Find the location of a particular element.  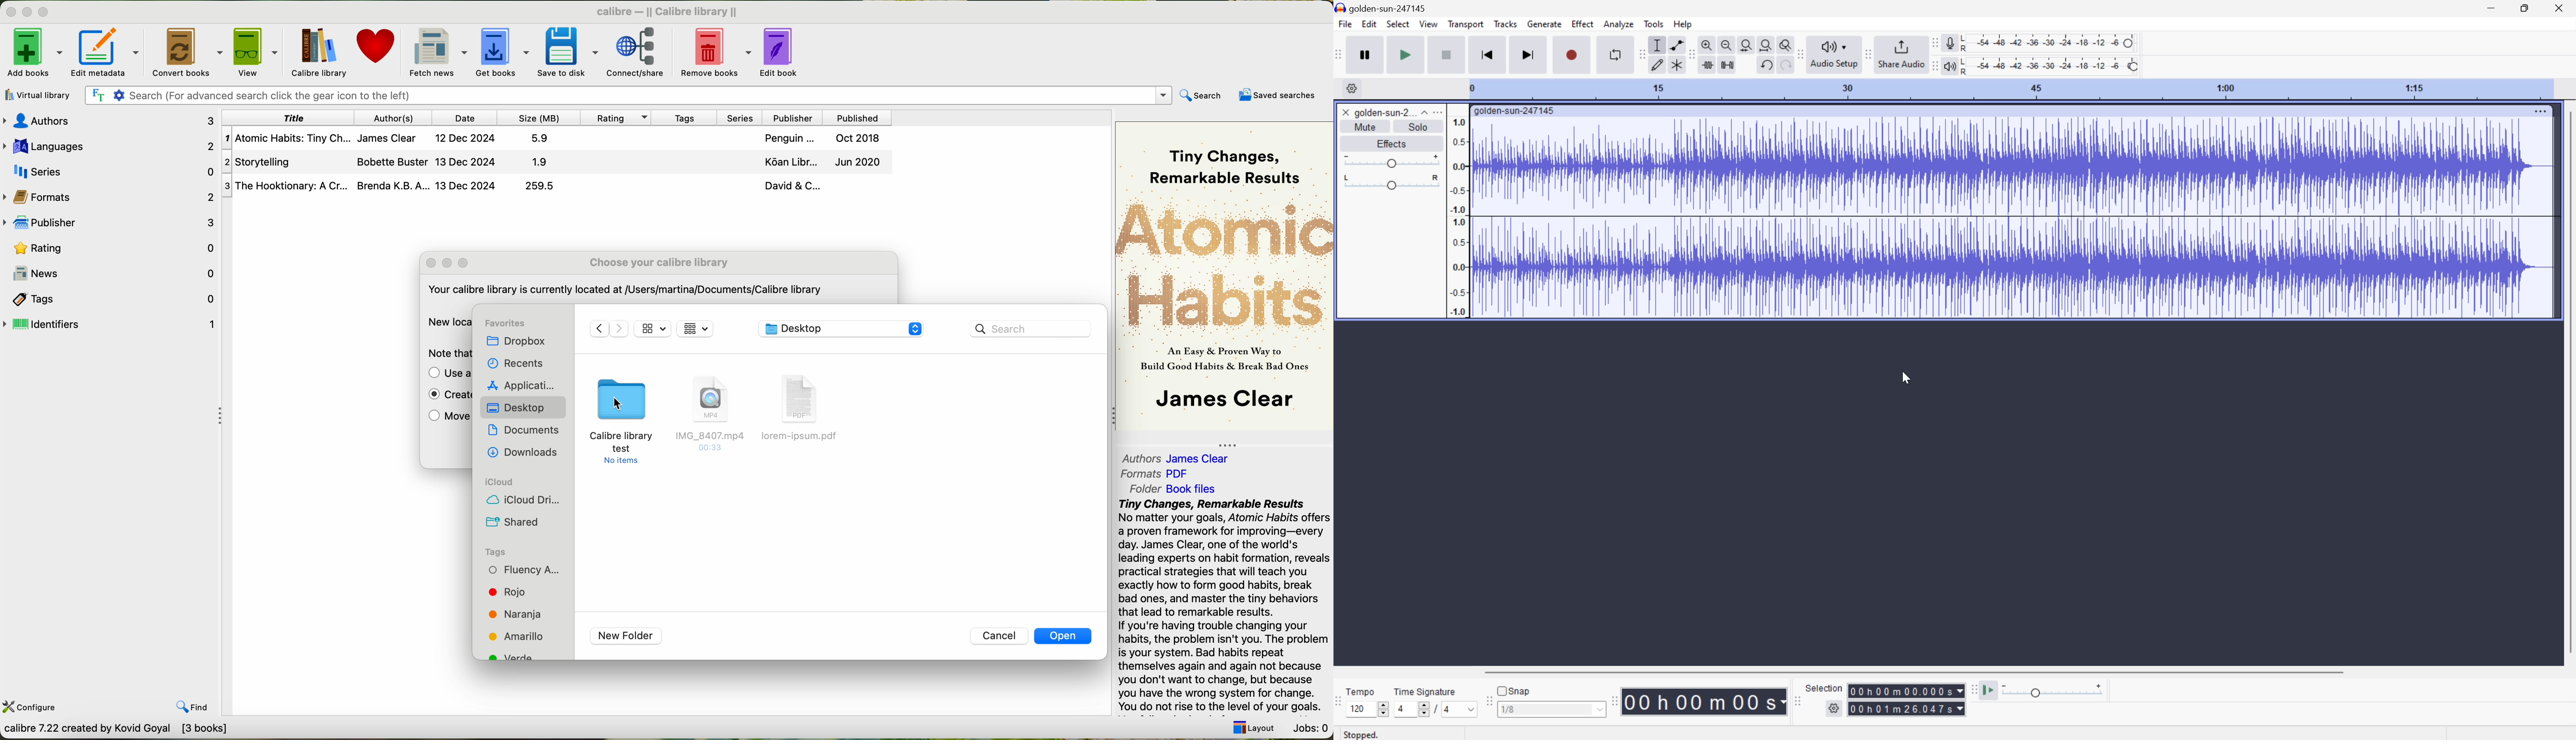

Undo is located at coordinates (1765, 65).